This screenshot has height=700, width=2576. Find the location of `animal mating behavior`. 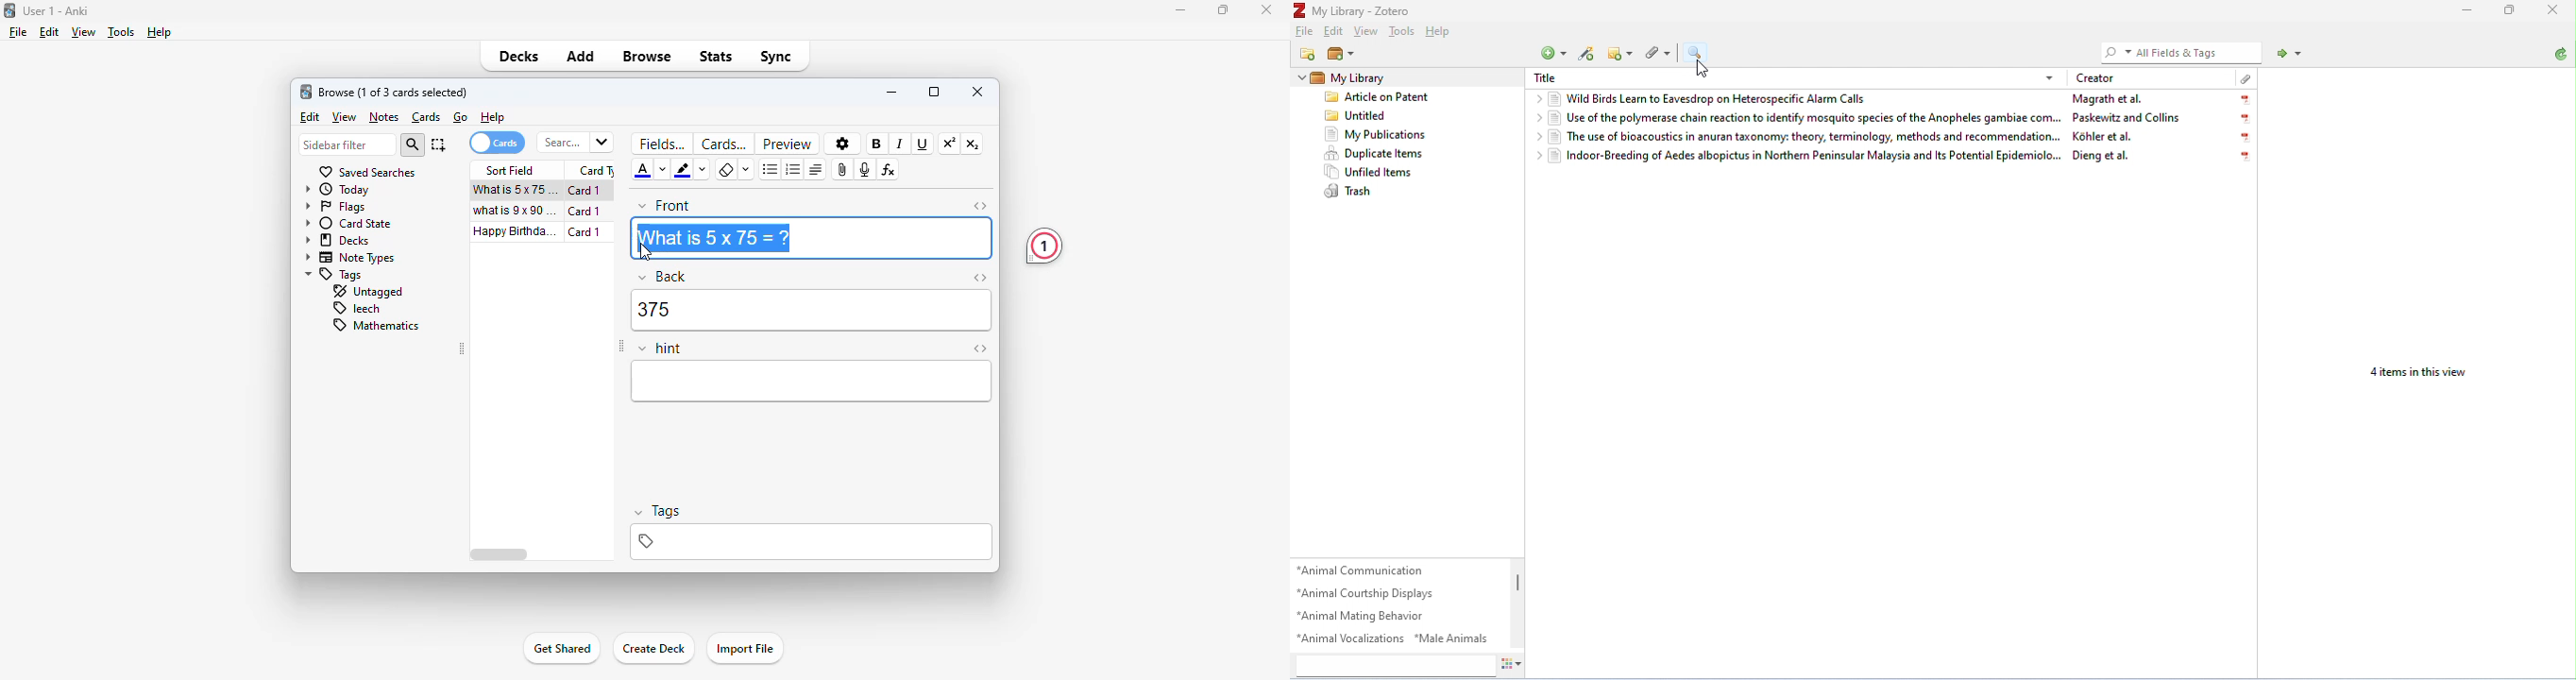

animal mating behavior is located at coordinates (1362, 616).